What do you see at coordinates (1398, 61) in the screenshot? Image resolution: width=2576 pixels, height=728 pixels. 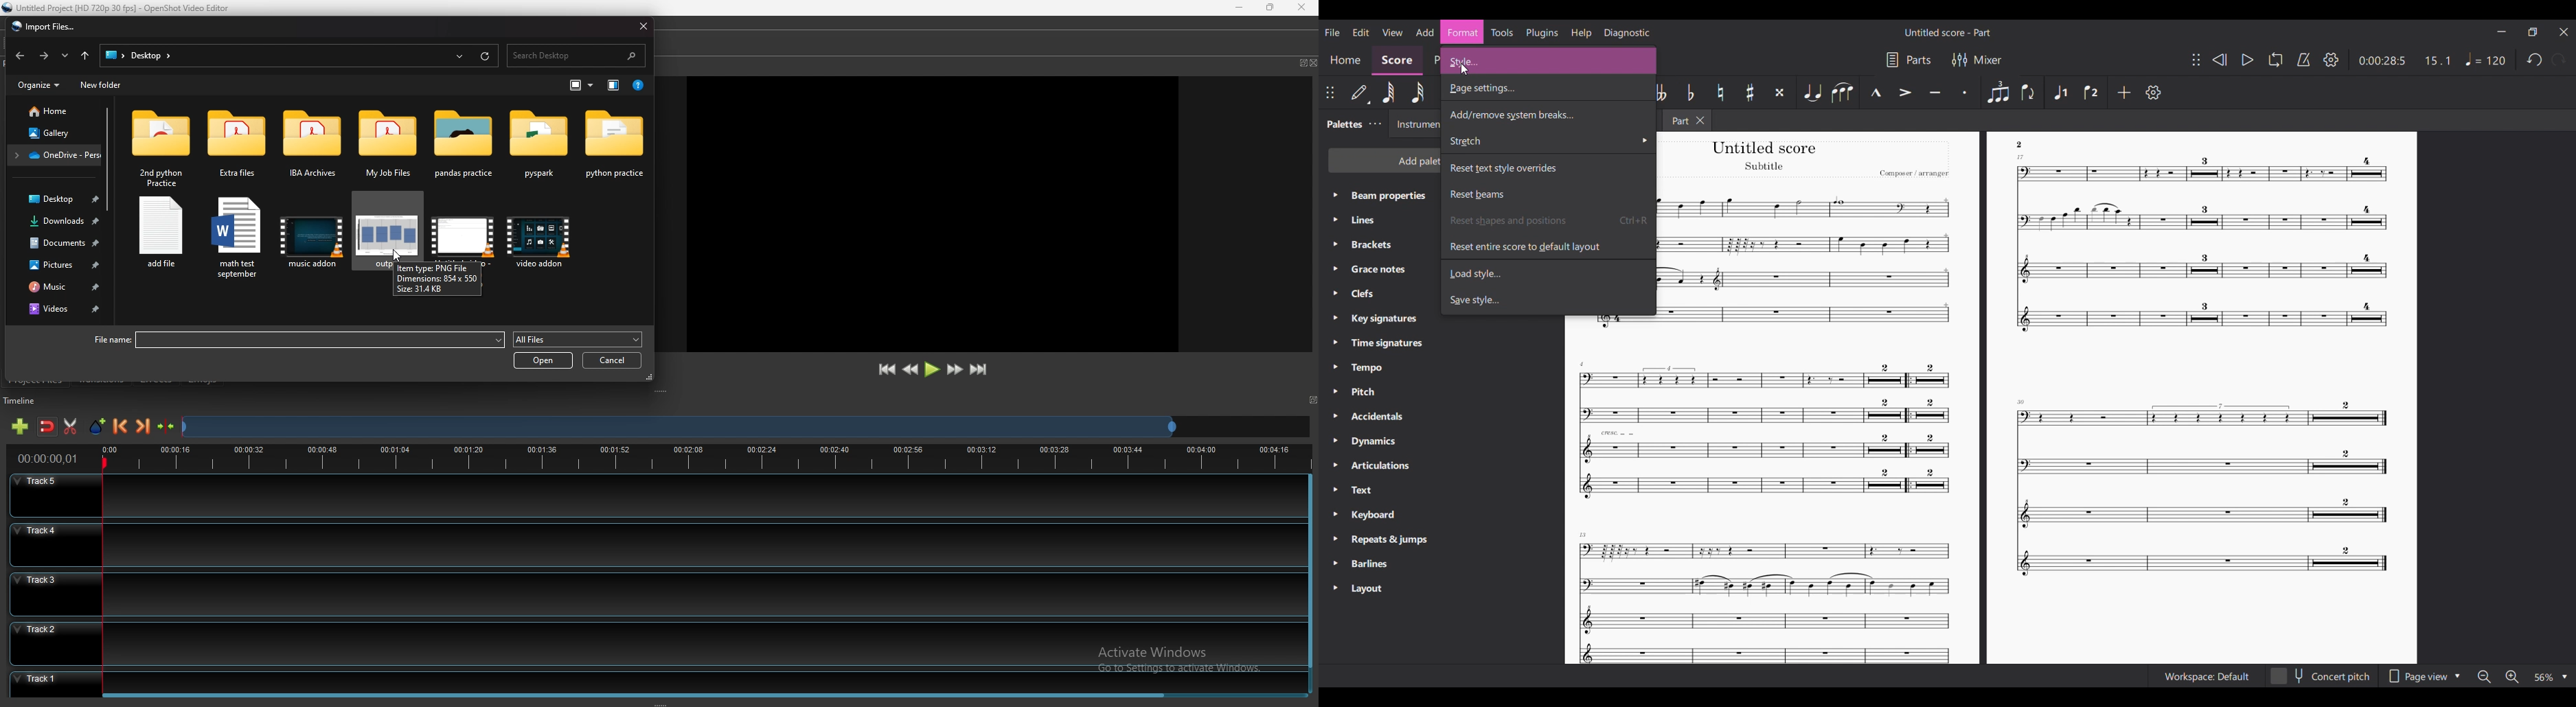 I see `Score section` at bounding box center [1398, 61].